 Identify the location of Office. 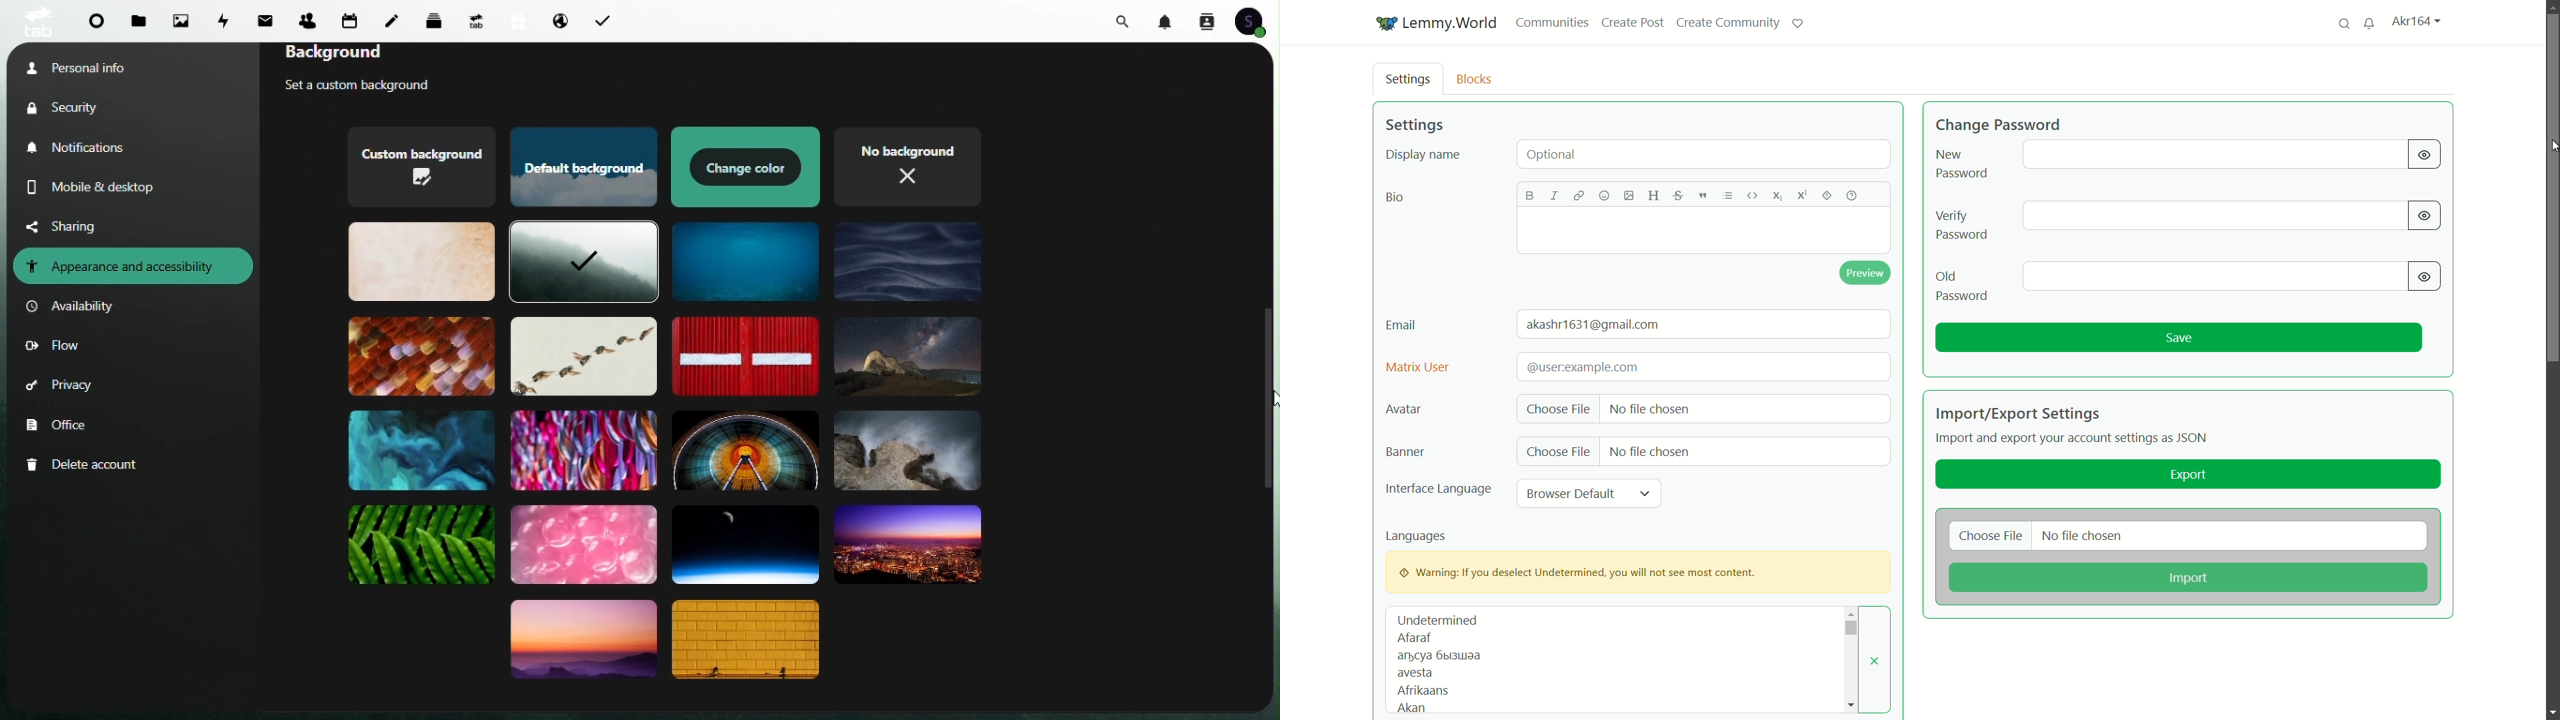
(61, 426).